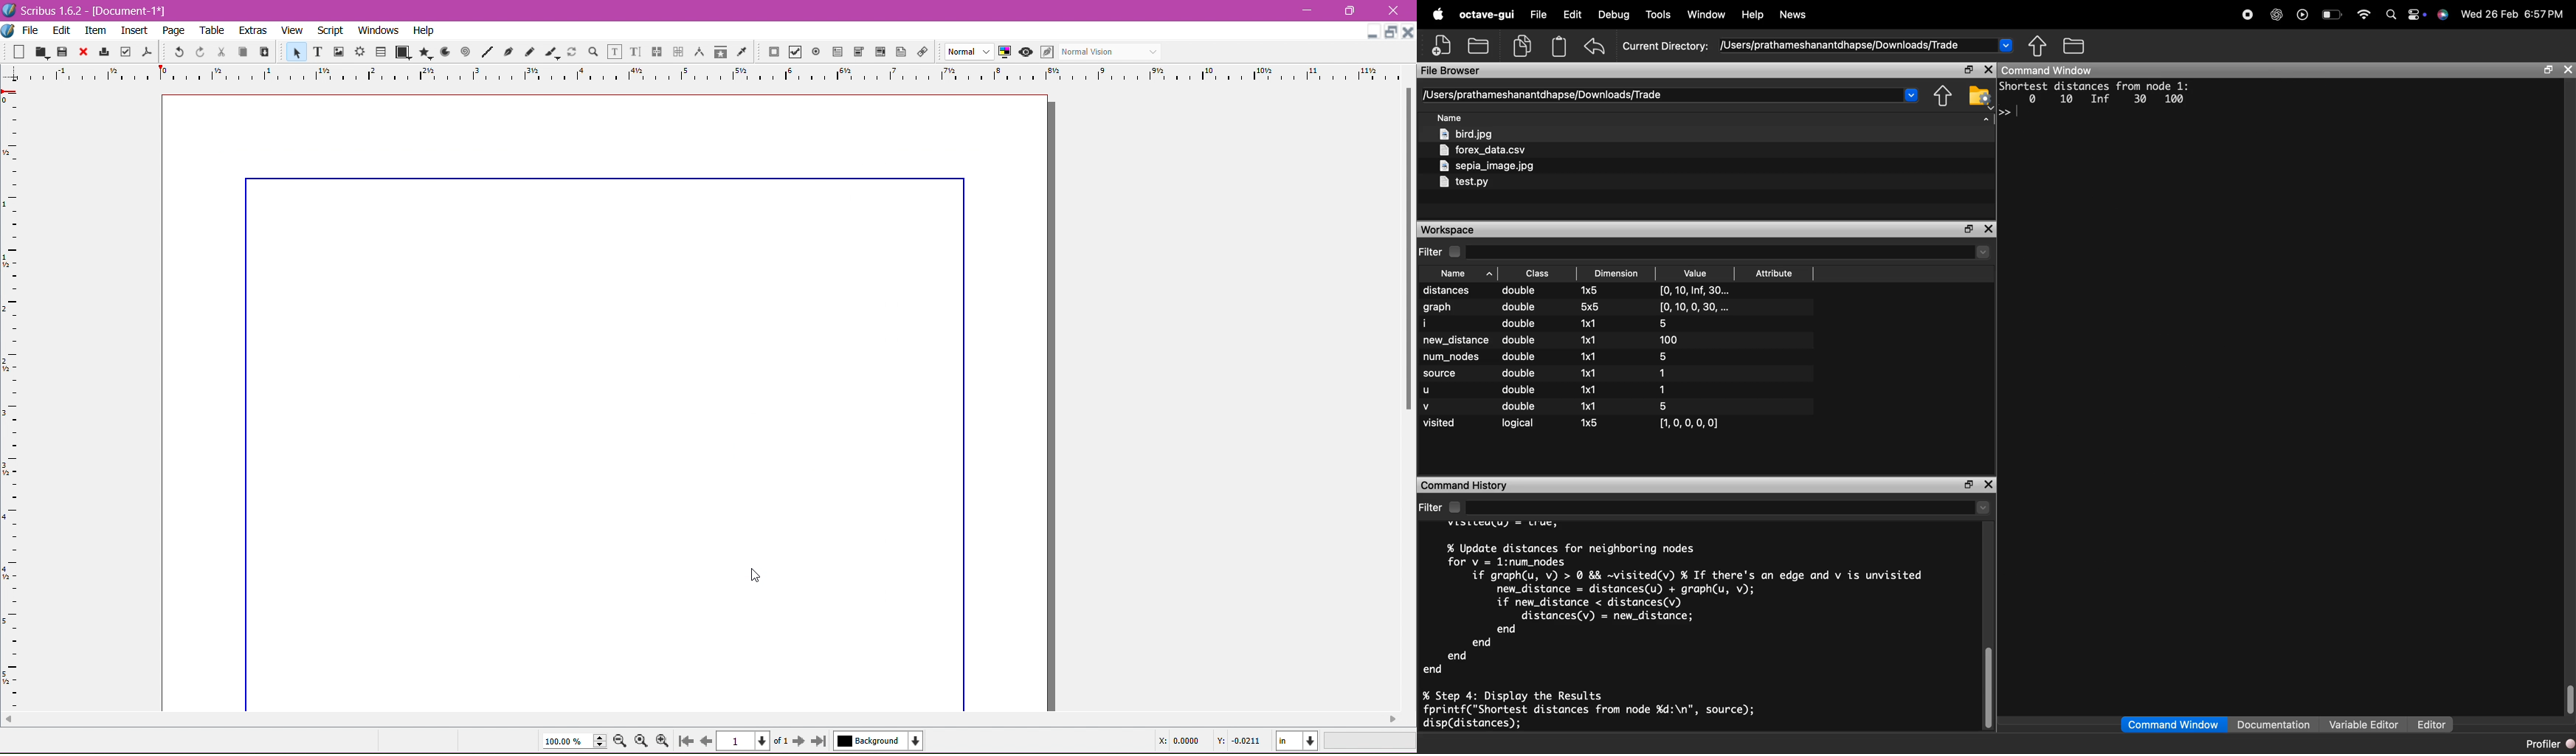 This screenshot has height=756, width=2576. What do you see at coordinates (1595, 45) in the screenshot?
I see `undo` at bounding box center [1595, 45].